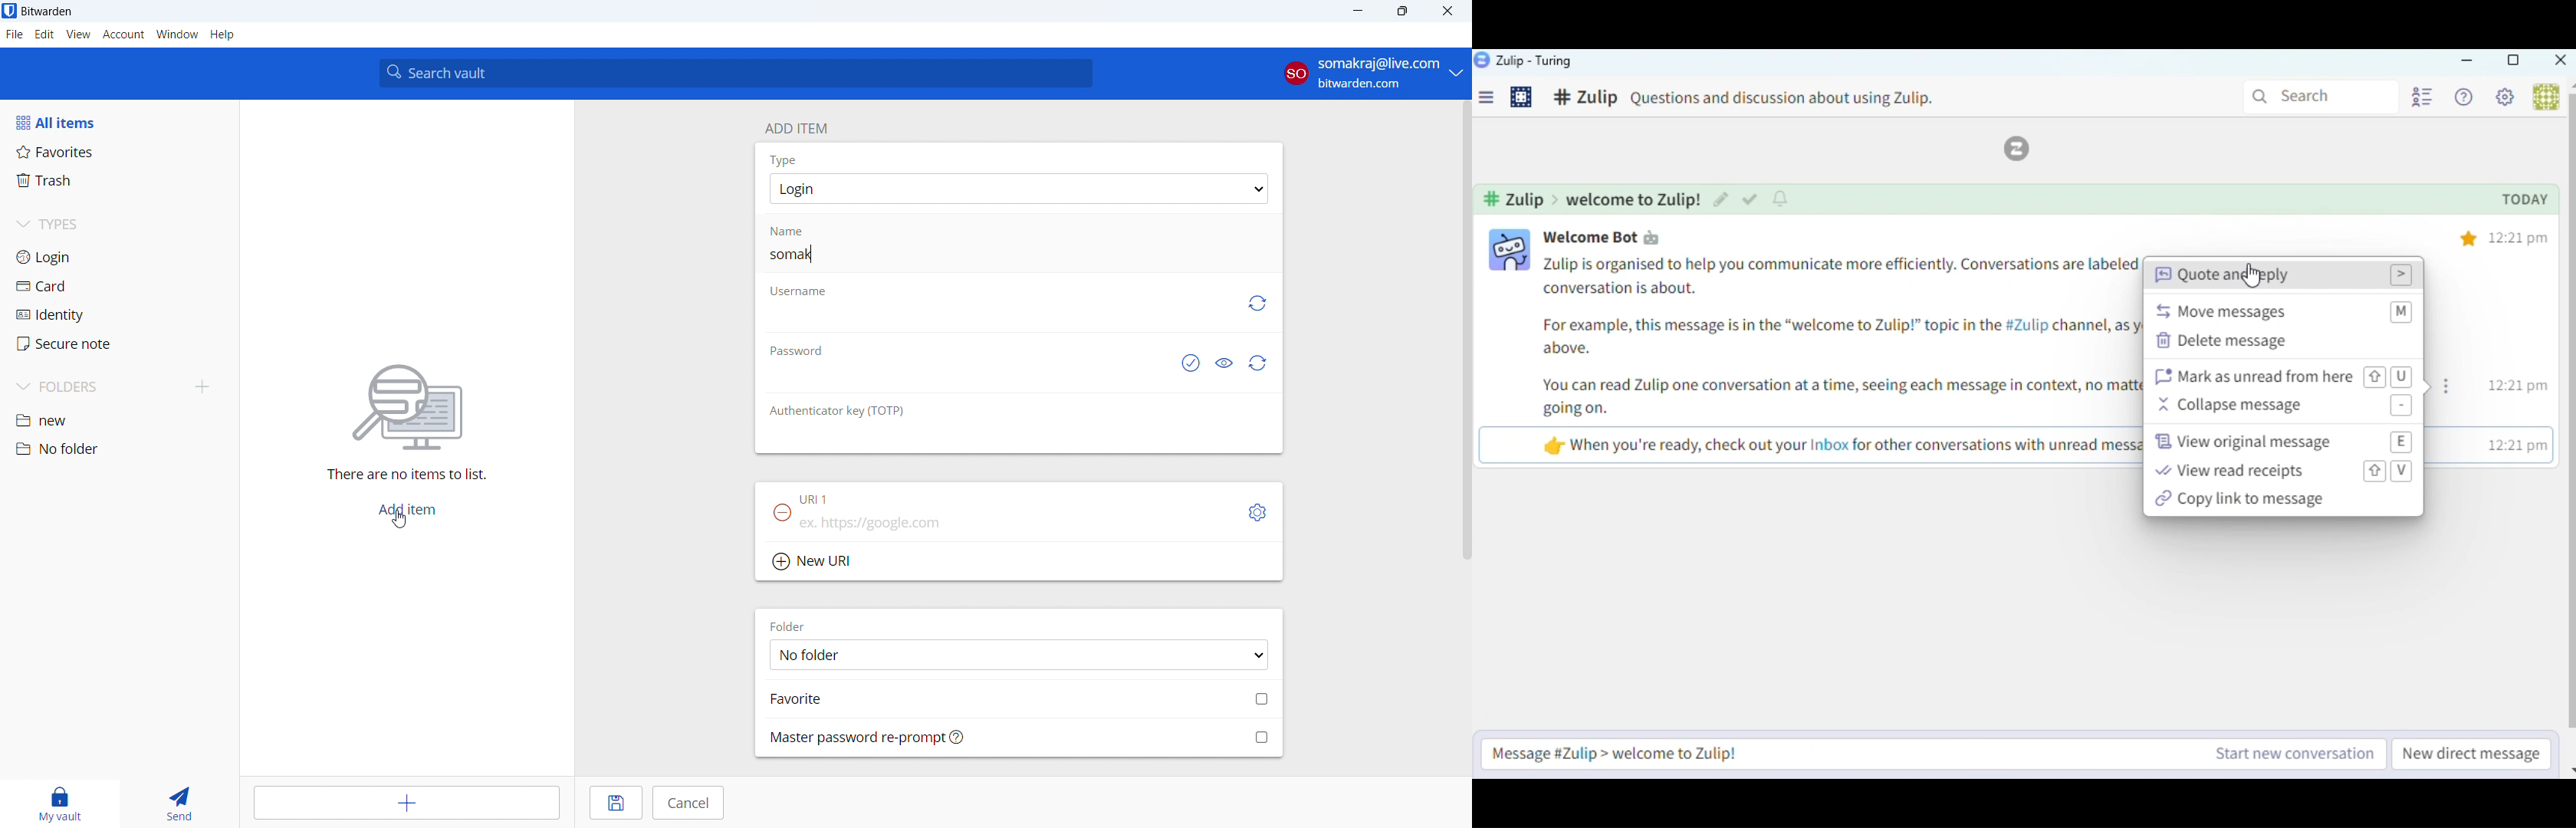 This screenshot has height=840, width=2576. What do you see at coordinates (2317, 95) in the screenshot?
I see `Search` at bounding box center [2317, 95].